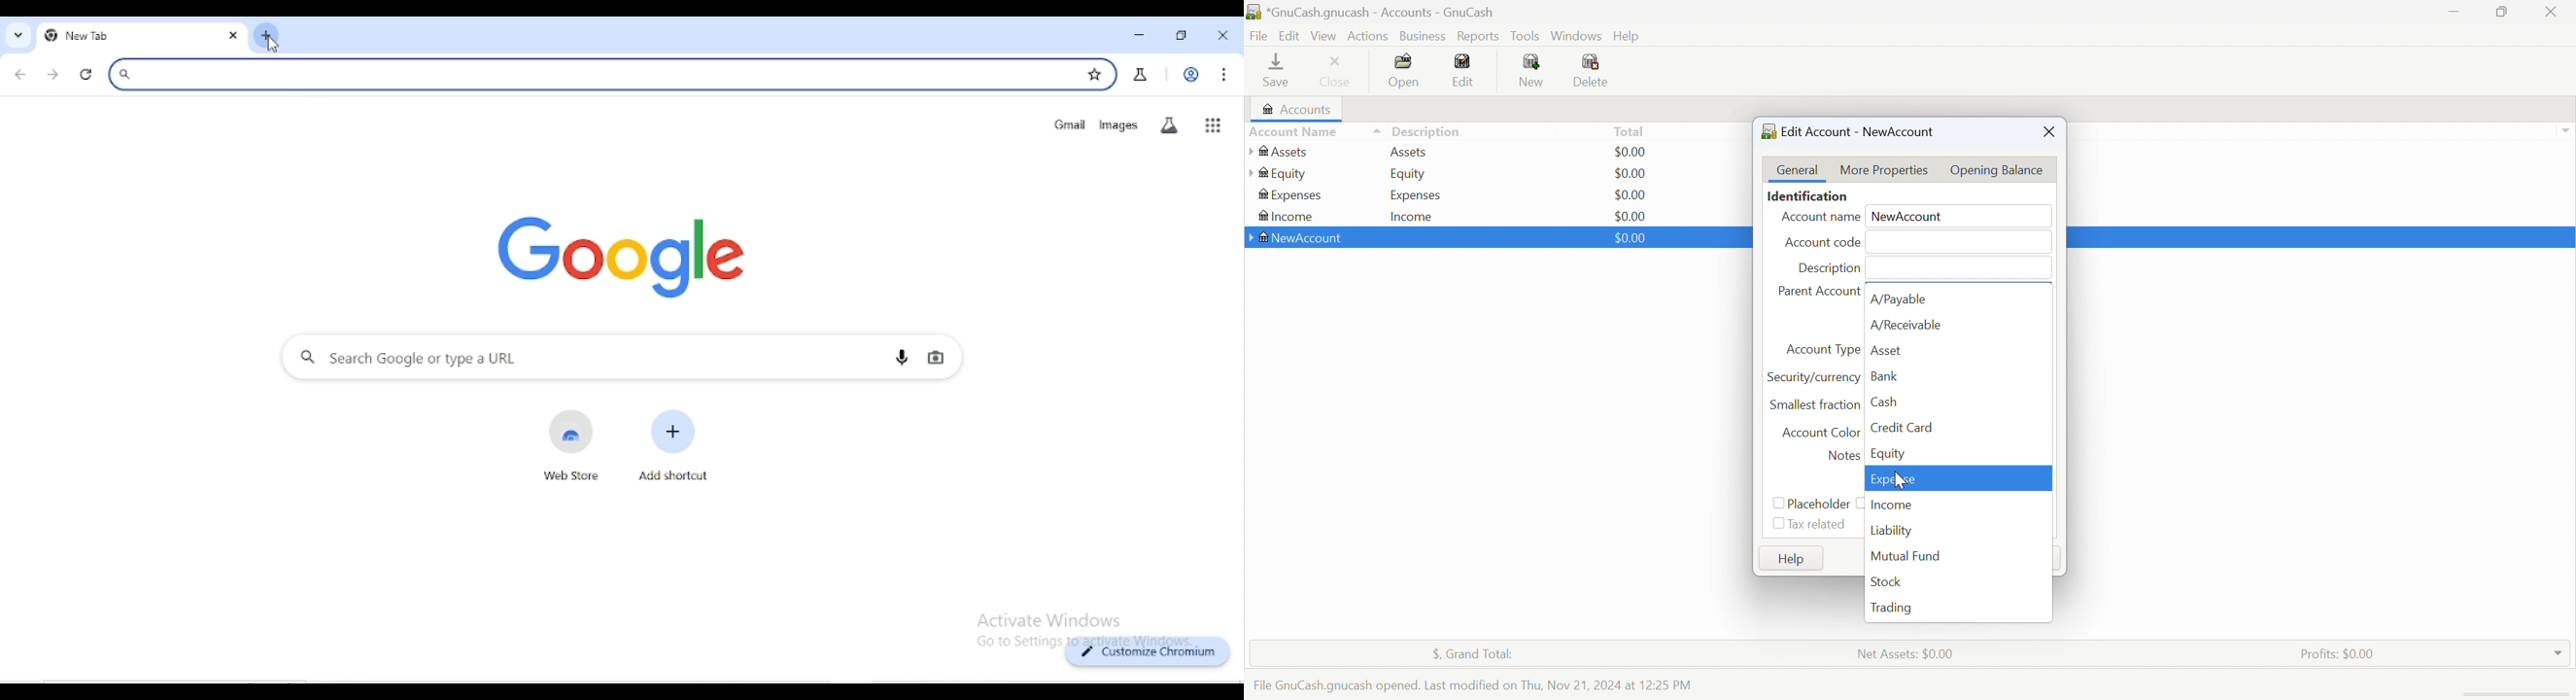  I want to click on Equity, so click(1410, 174).